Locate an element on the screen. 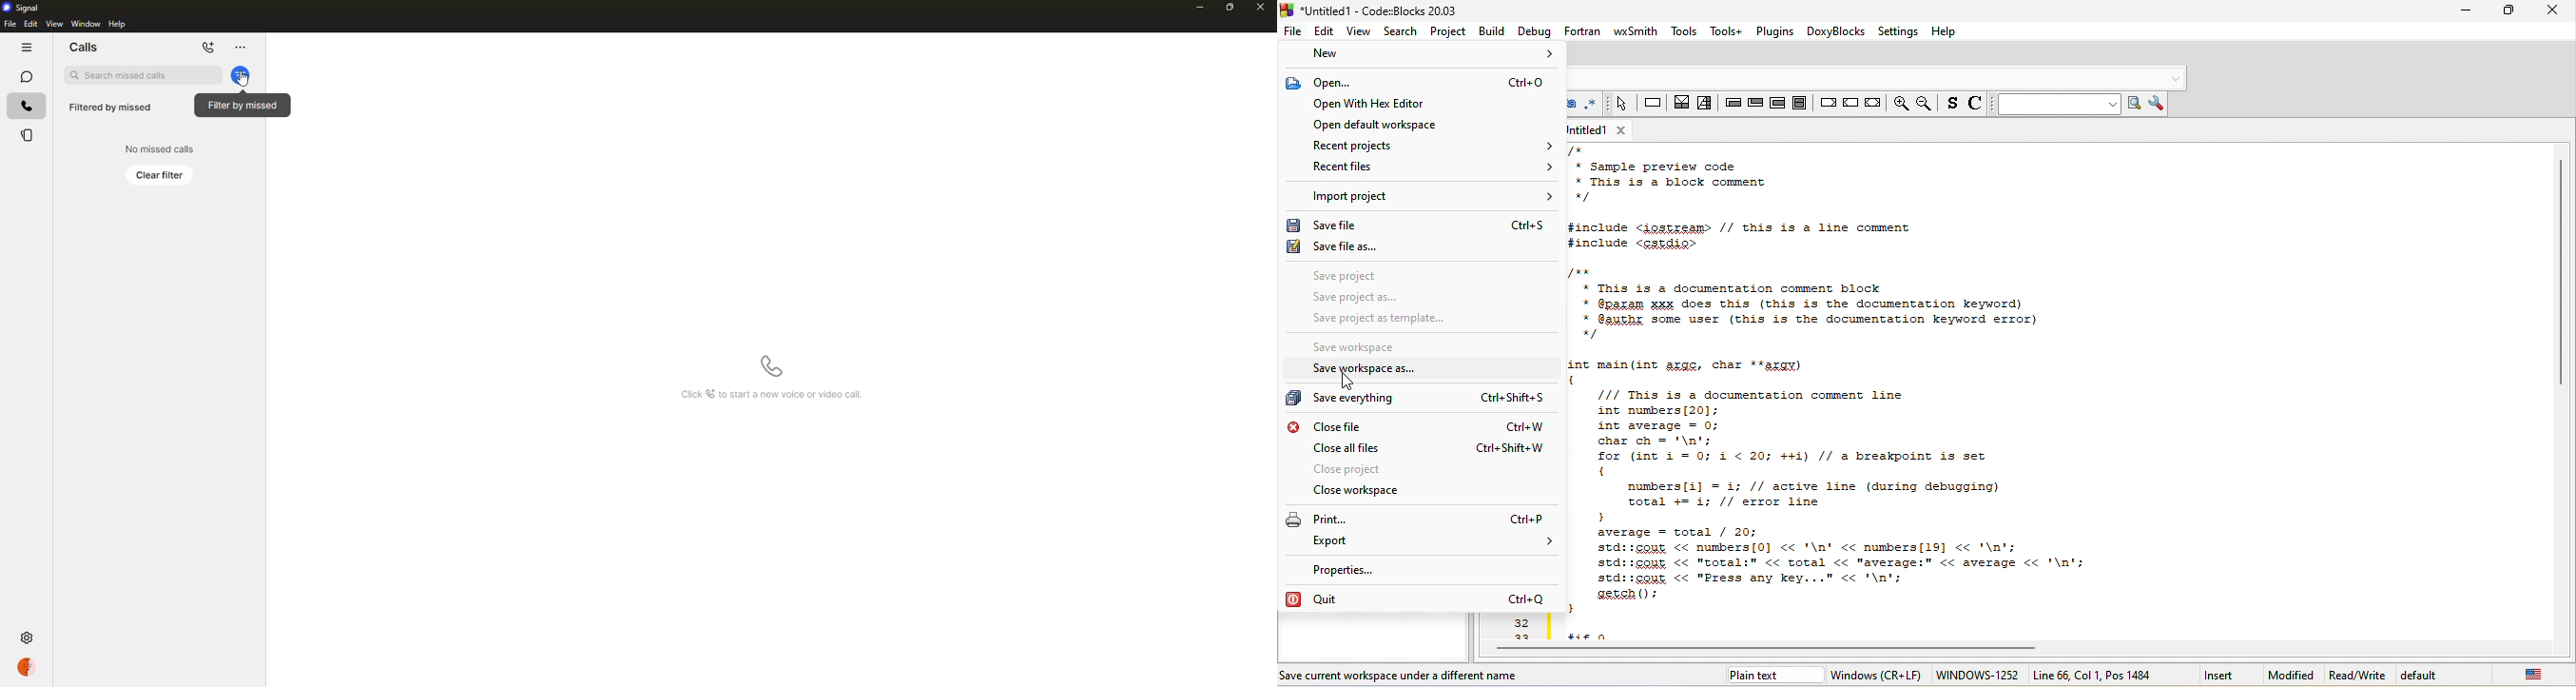 The width and height of the screenshot is (2576, 700). cursor movement is located at coordinates (1350, 382).